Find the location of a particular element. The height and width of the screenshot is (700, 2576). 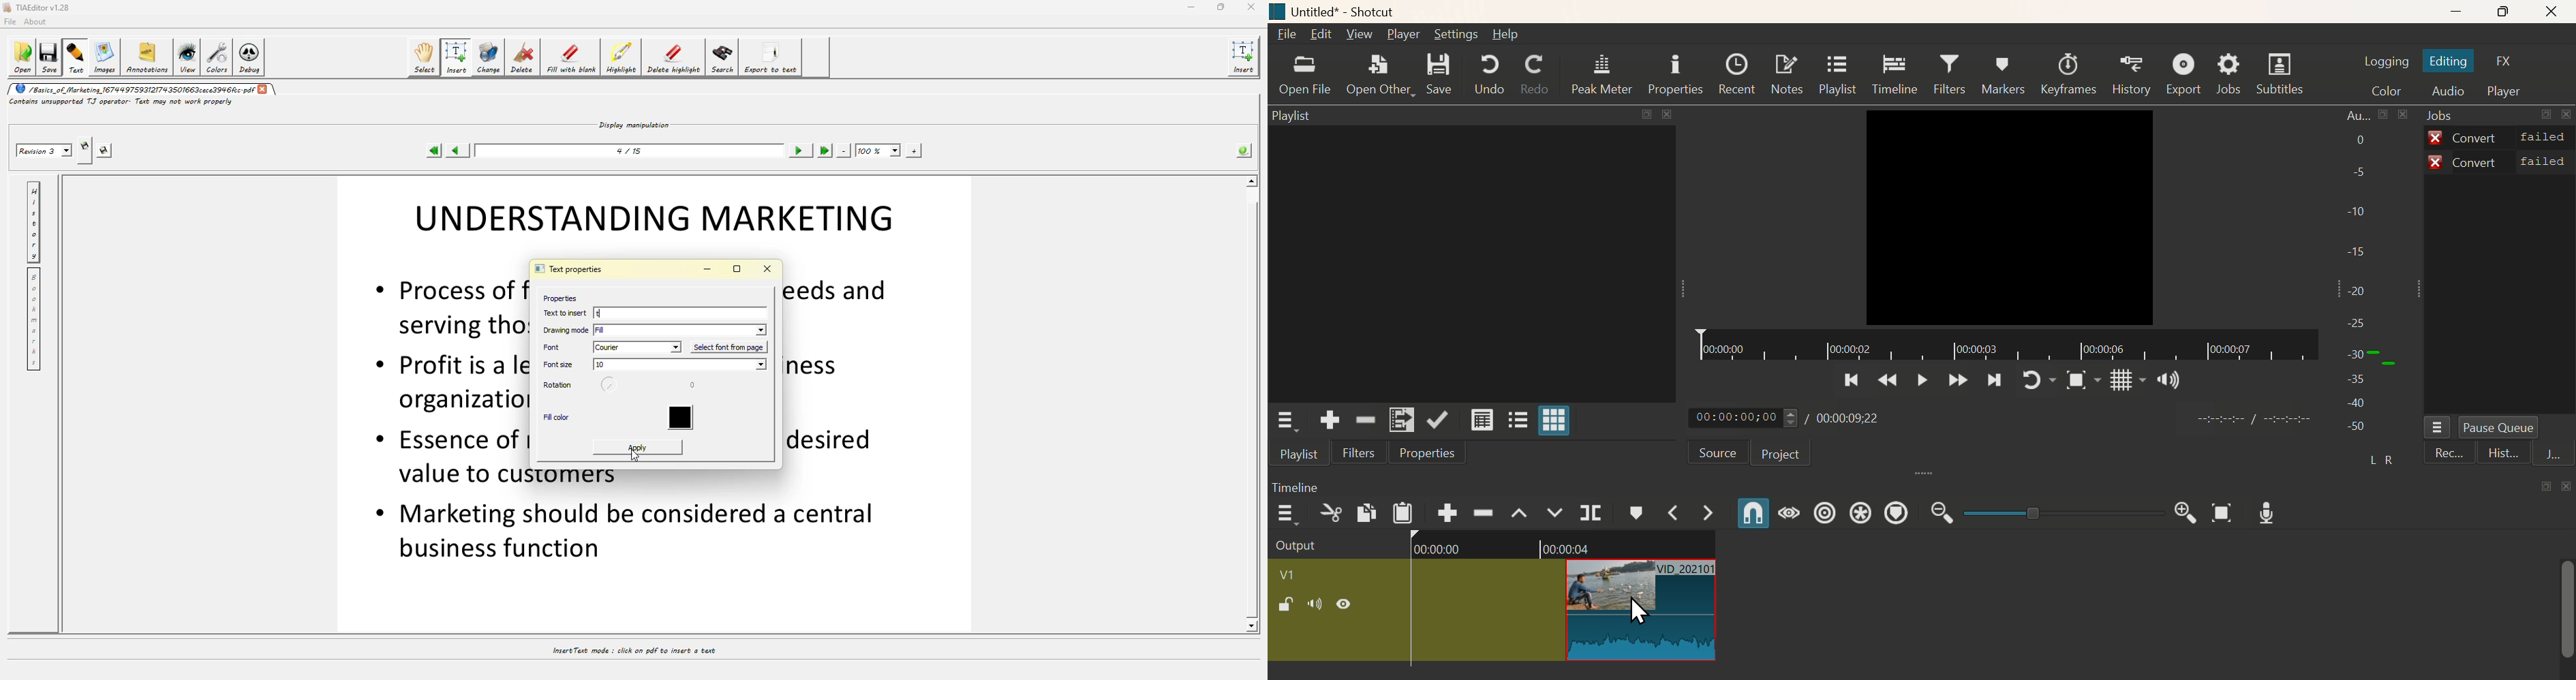

Snap is located at coordinates (2080, 382).